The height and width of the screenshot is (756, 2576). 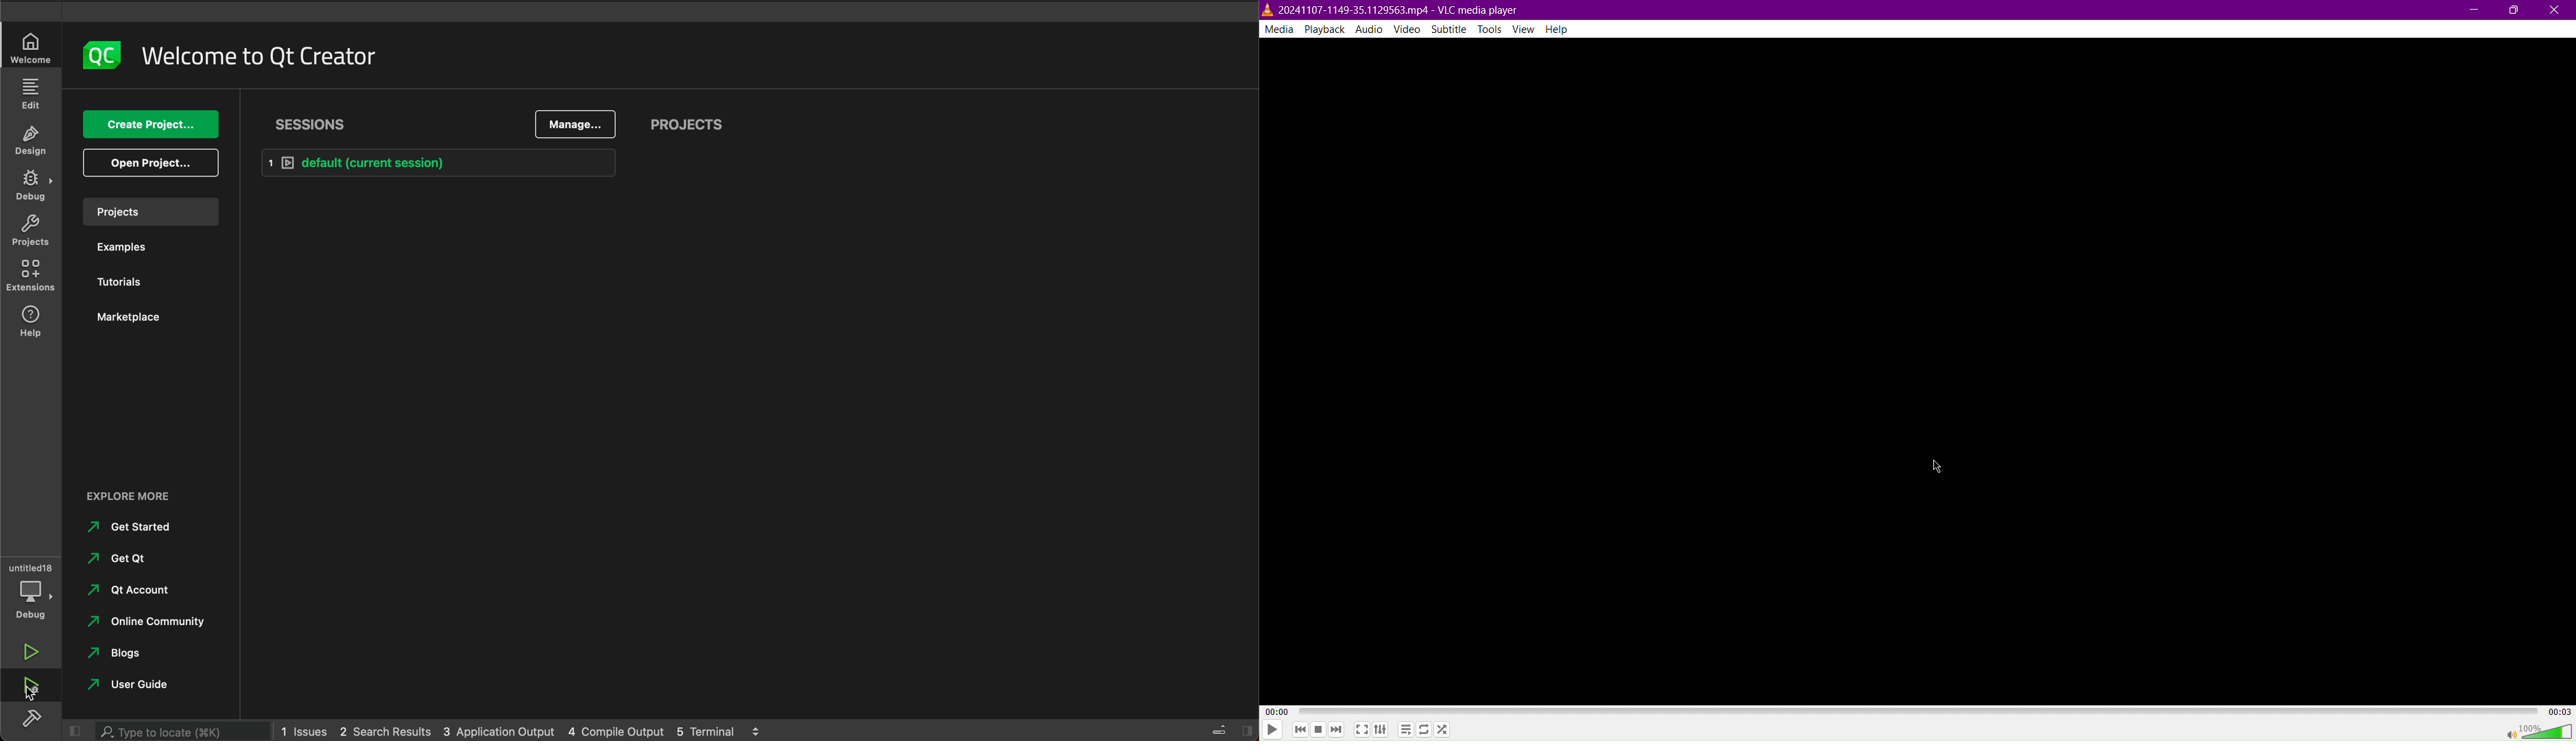 What do you see at coordinates (1299, 730) in the screenshot?
I see `Skip Back` at bounding box center [1299, 730].